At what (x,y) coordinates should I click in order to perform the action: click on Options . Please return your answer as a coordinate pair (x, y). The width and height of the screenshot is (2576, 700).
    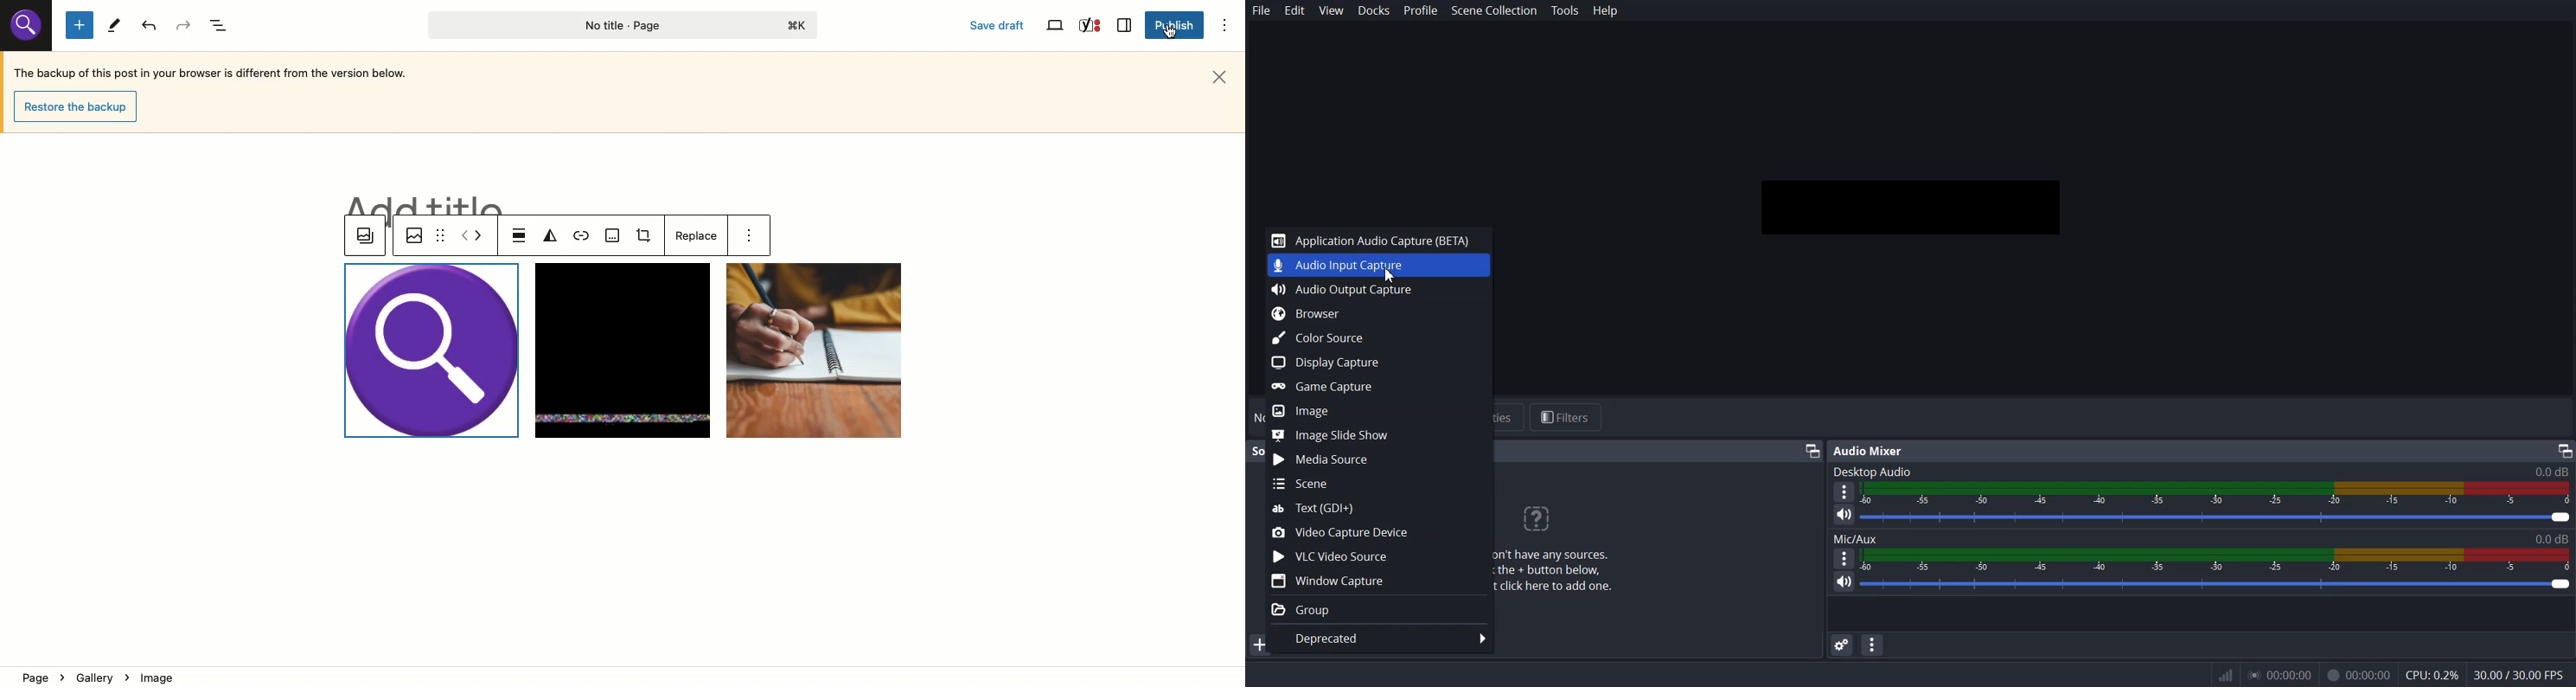
    Looking at the image, I should click on (1225, 27).